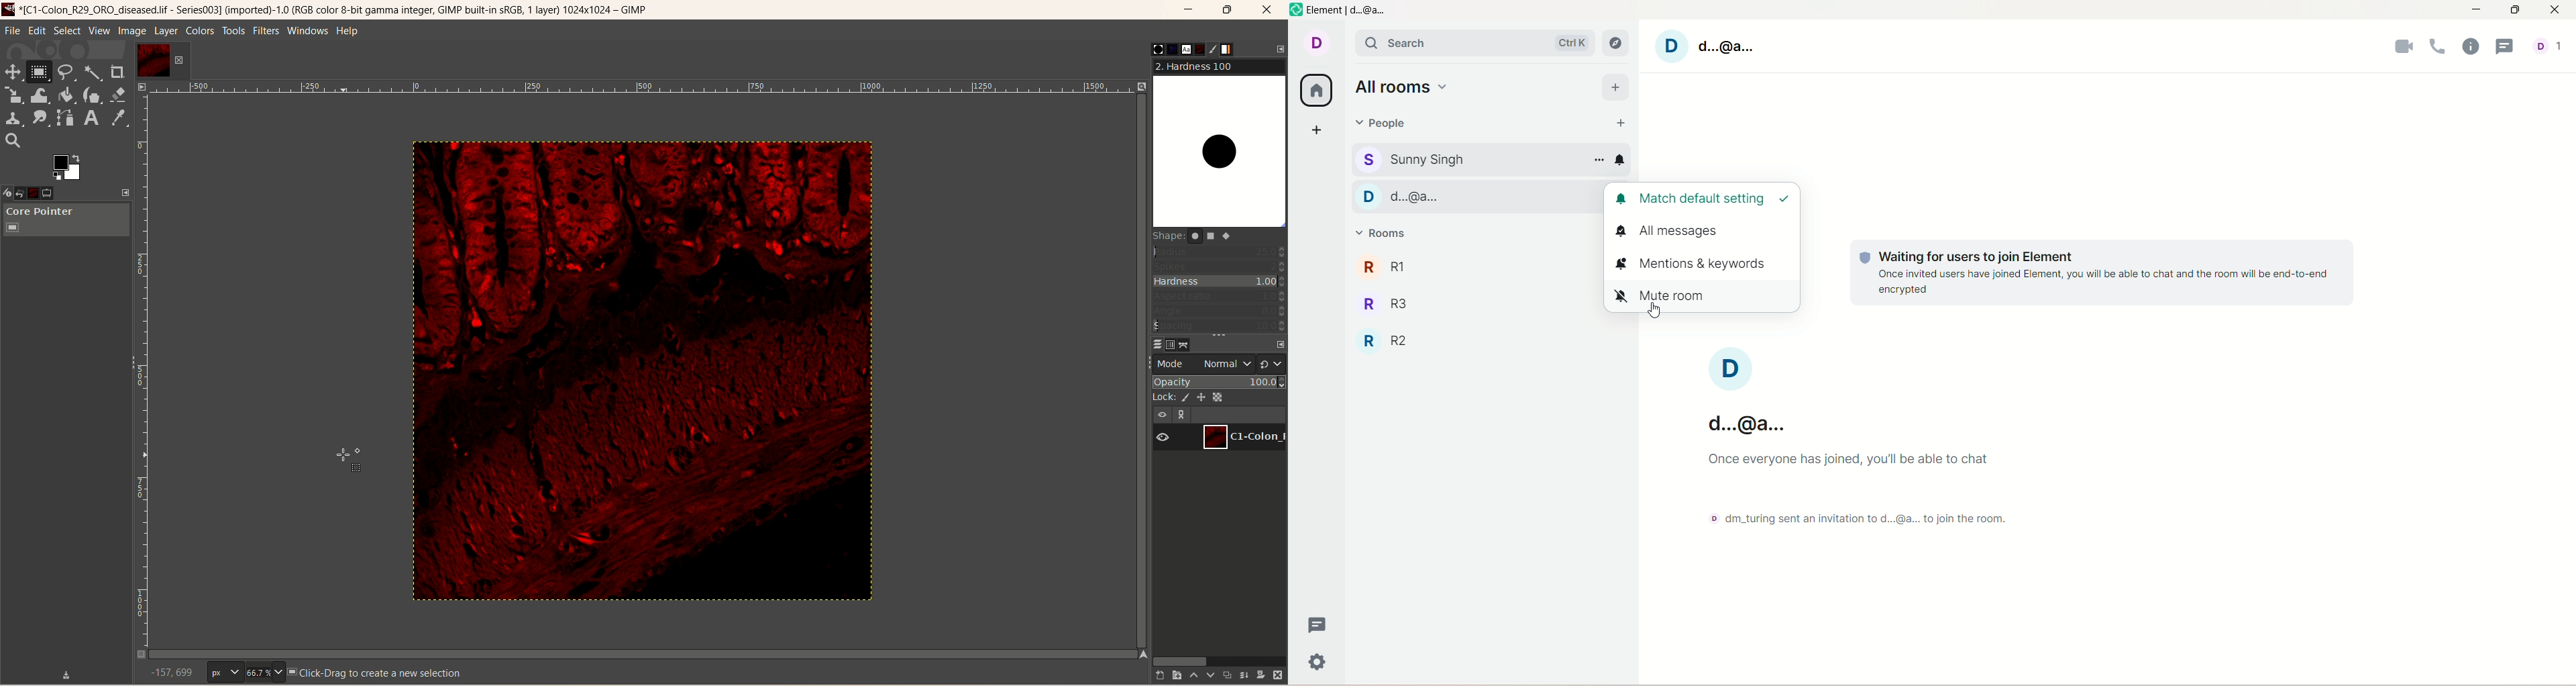 Image resolution: width=2576 pixels, height=700 pixels. Describe the element at coordinates (1700, 297) in the screenshot. I see `mute room` at that location.